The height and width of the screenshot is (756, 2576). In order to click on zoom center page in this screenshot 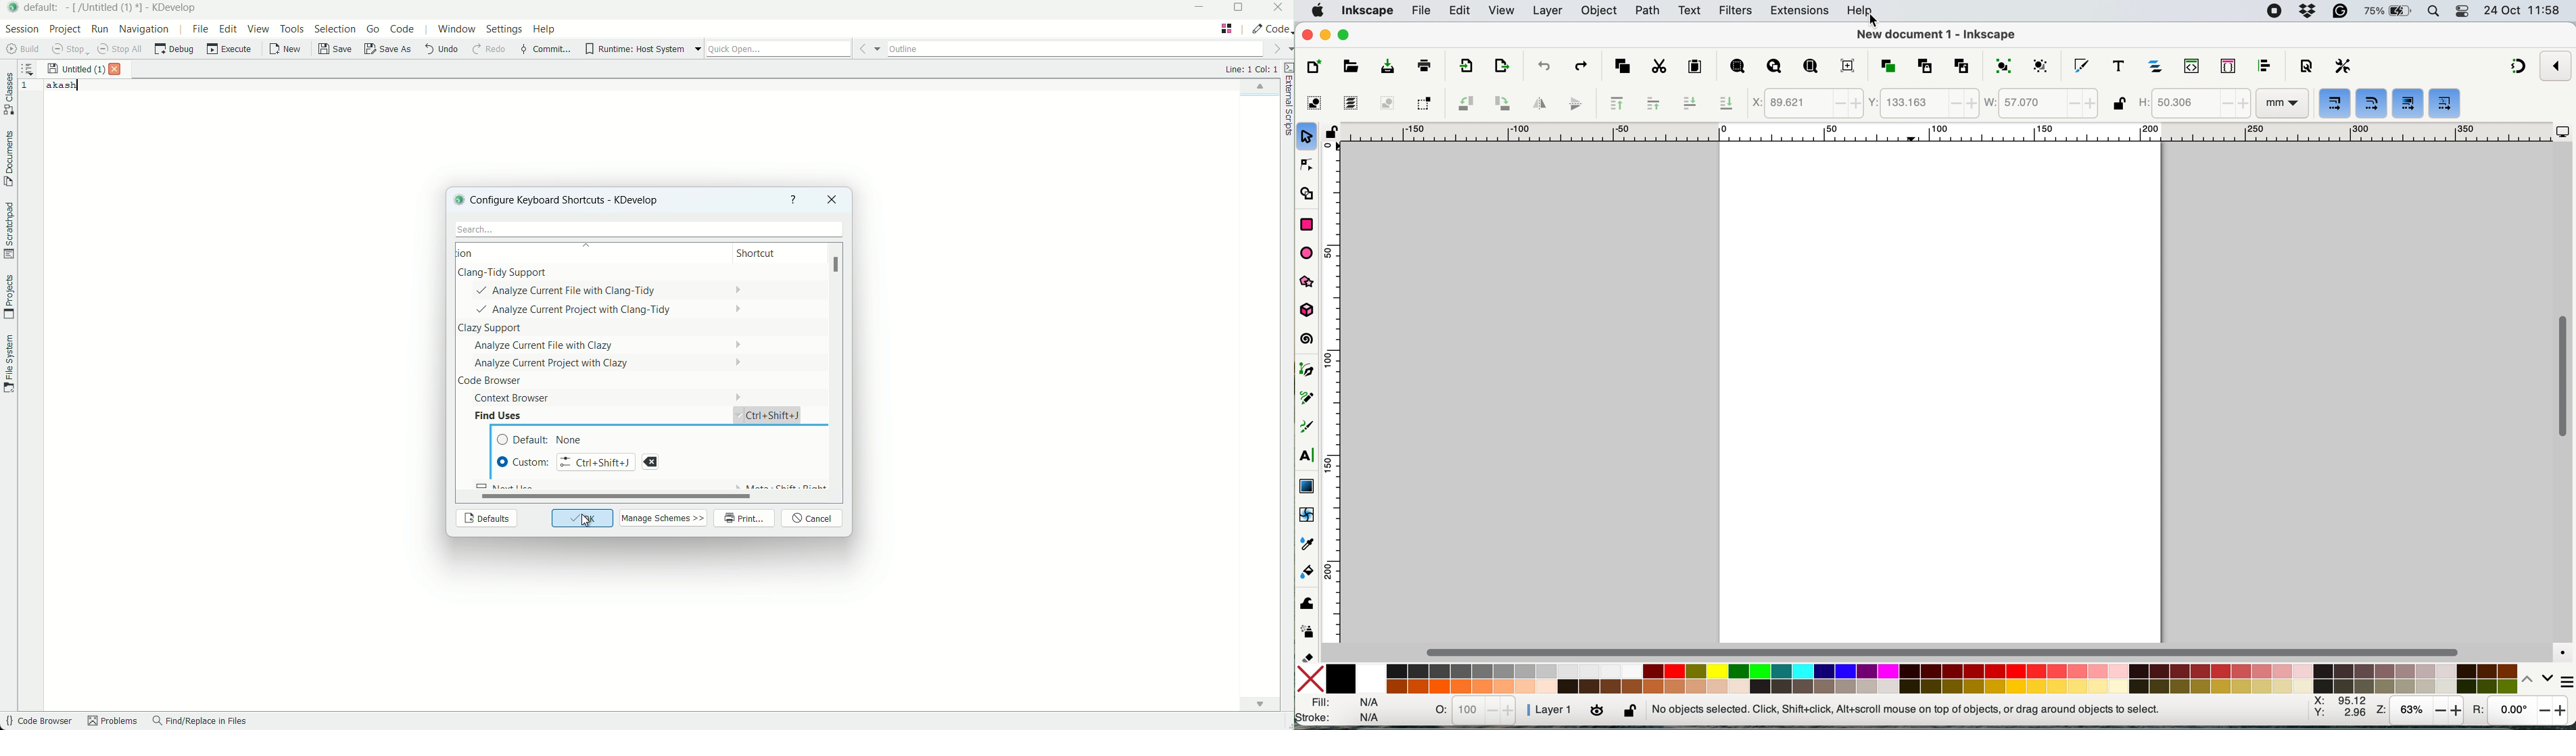, I will do `click(1844, 65)`.